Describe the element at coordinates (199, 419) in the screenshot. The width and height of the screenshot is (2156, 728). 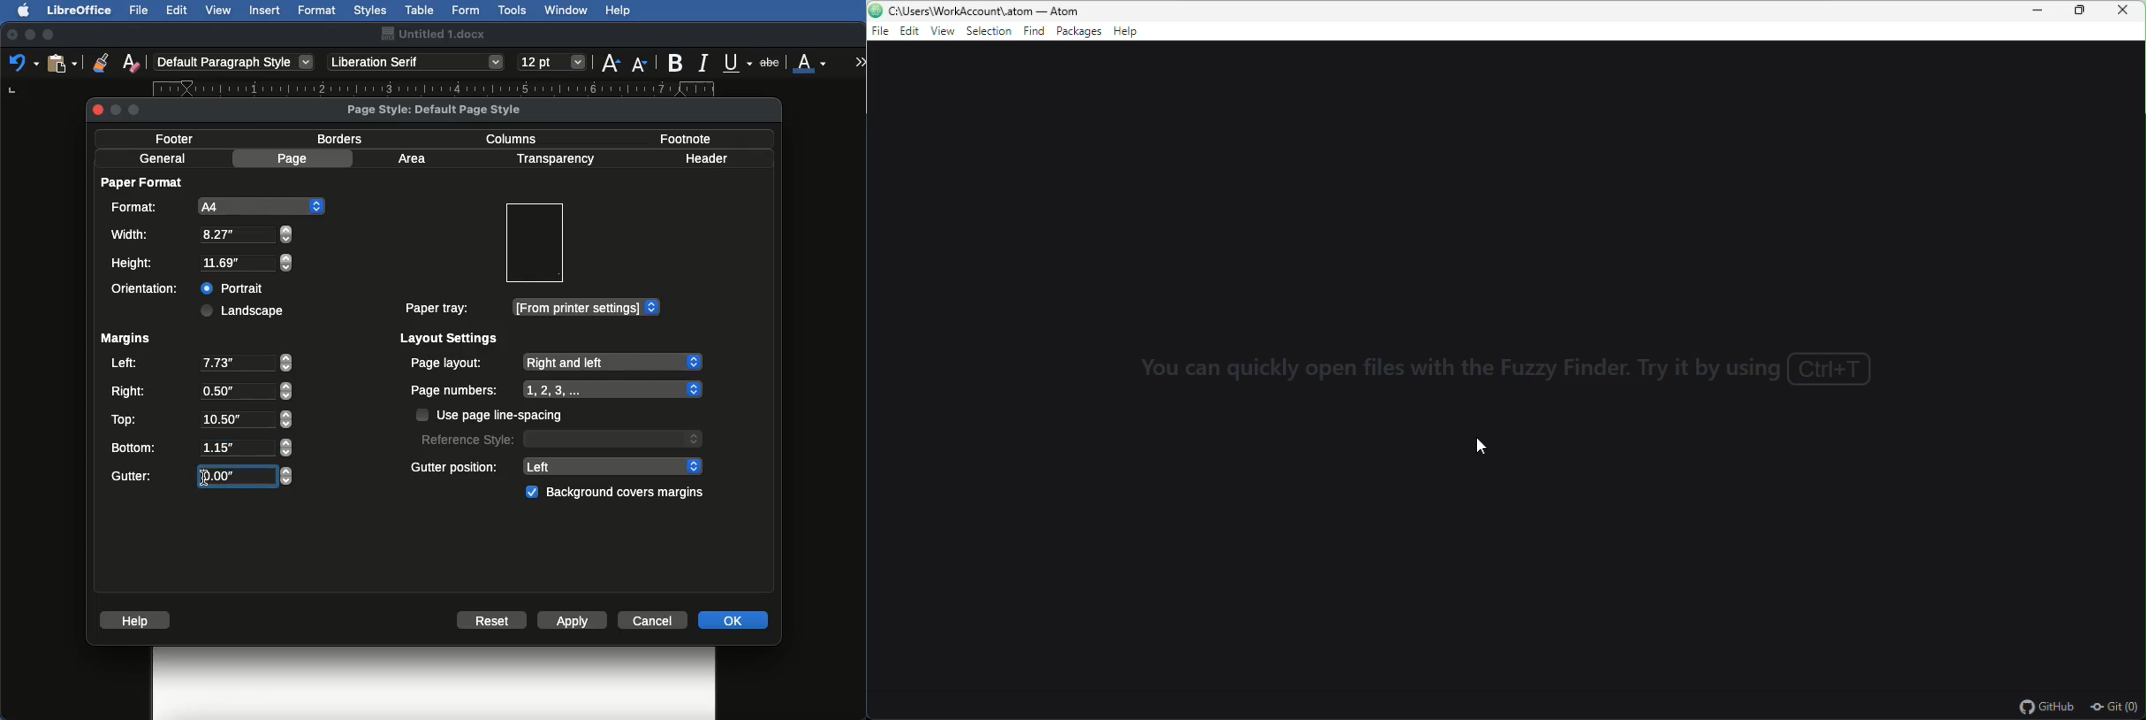
I see `Top` at that location.